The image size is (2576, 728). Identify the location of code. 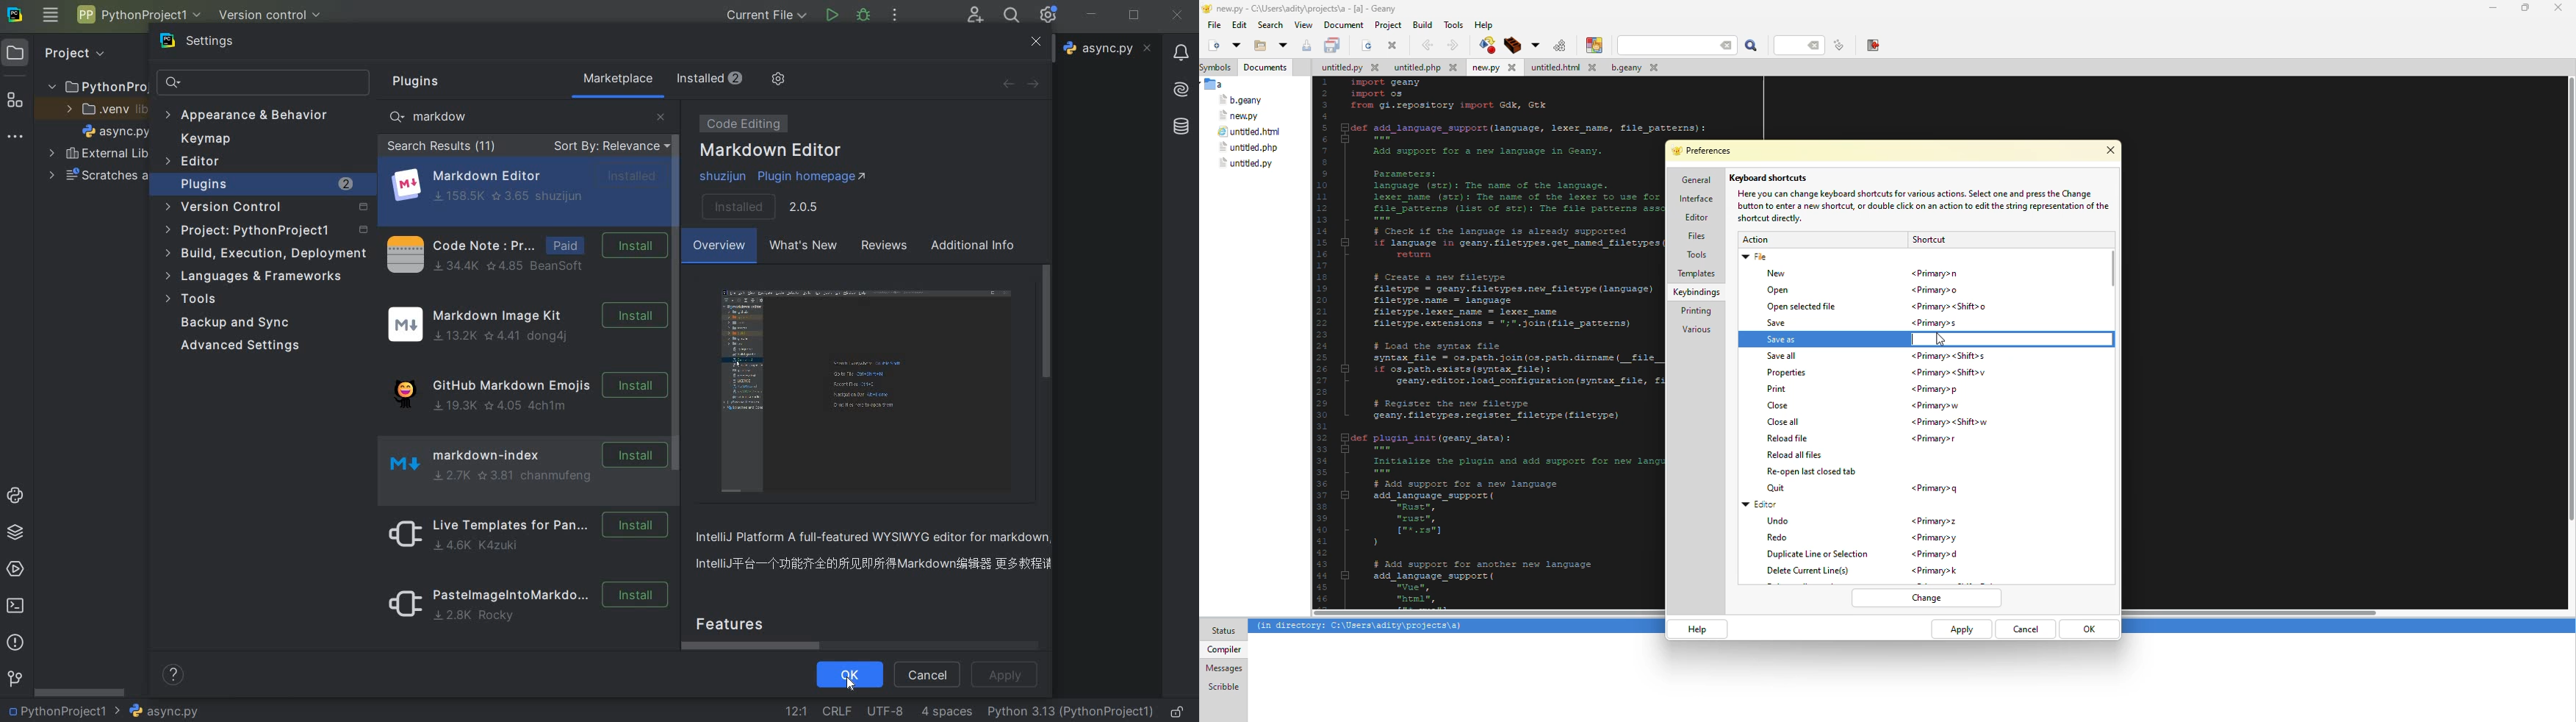
(1475, 340).